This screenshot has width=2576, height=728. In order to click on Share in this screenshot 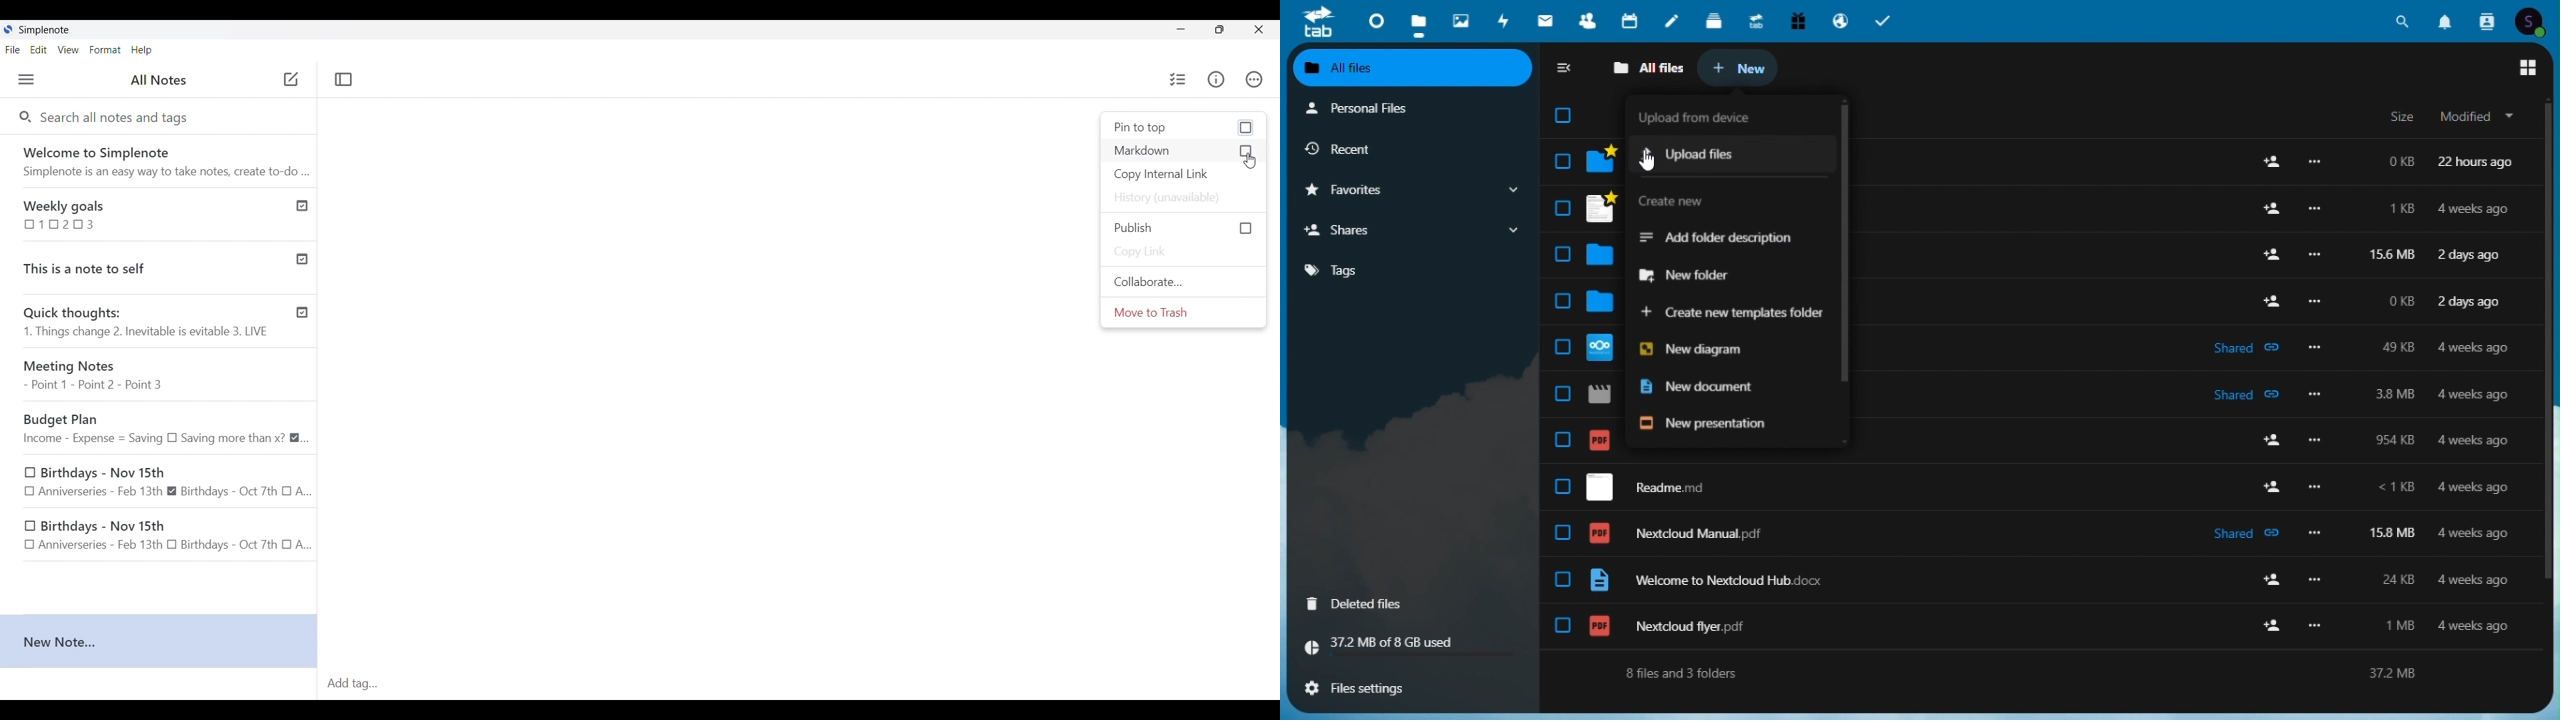, I will do `click(1408, 229)`.